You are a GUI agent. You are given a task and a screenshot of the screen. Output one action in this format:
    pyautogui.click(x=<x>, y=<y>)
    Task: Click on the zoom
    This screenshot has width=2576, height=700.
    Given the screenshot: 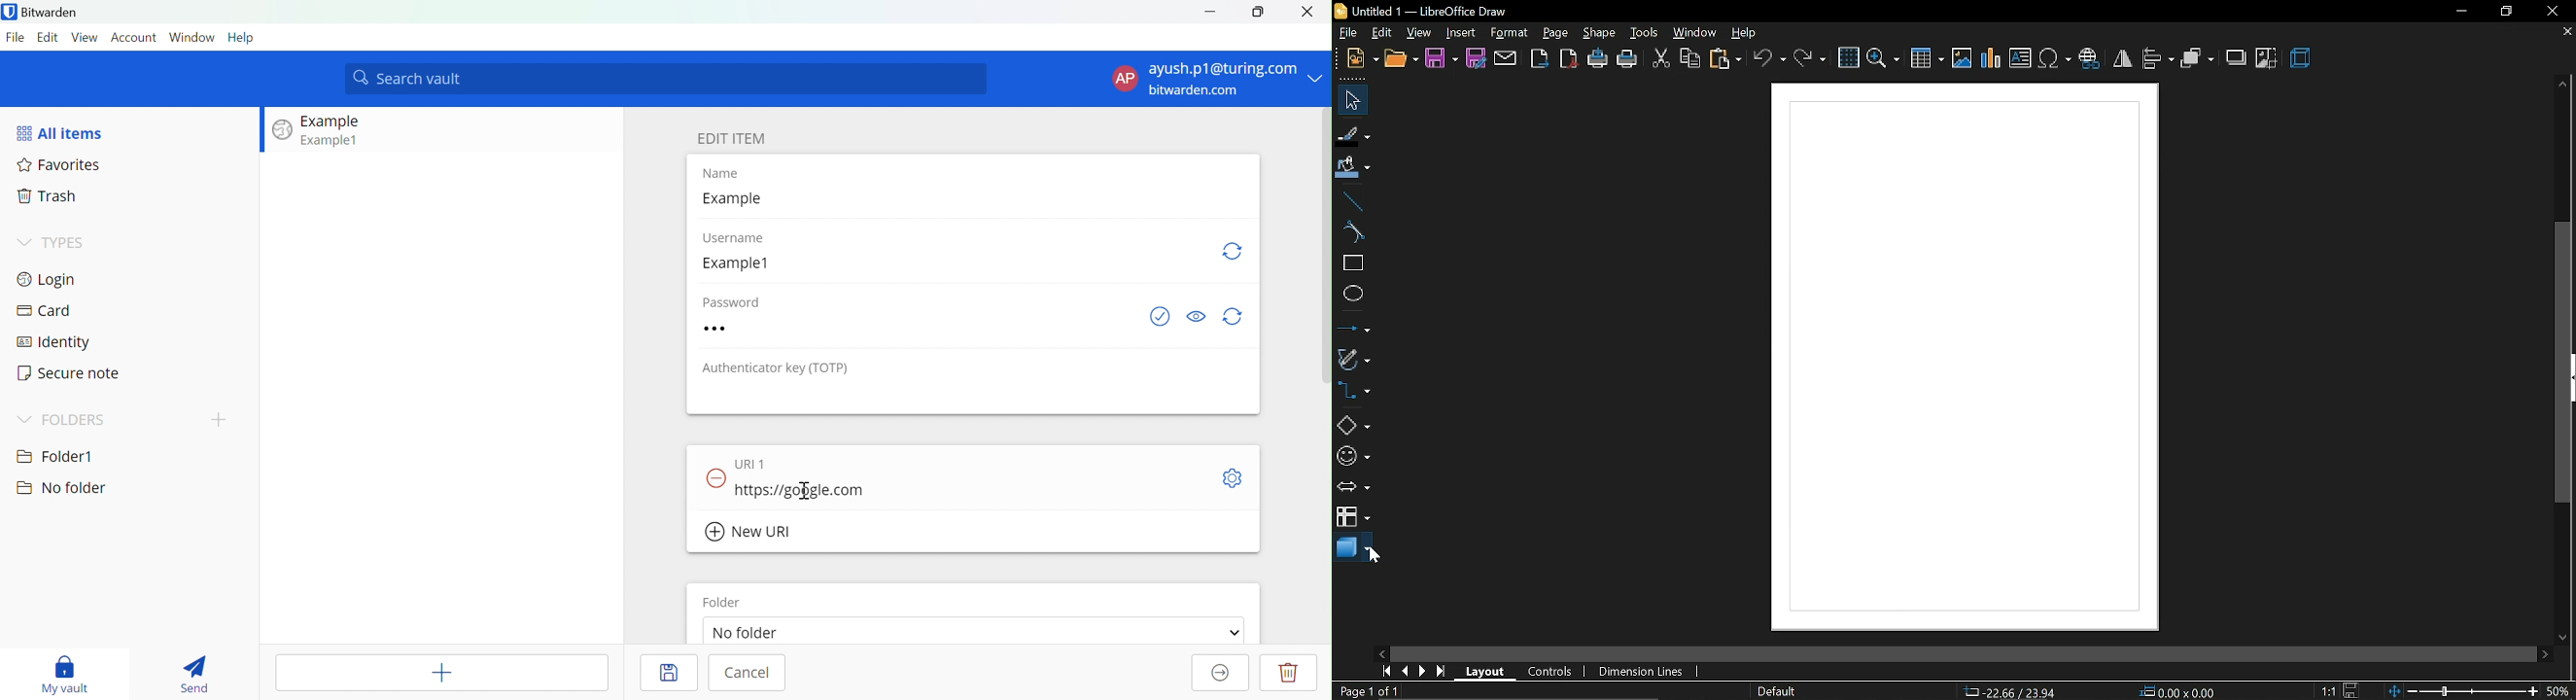 What is the action you would take?
    pyautogui.click(x=1883, y=57)
    